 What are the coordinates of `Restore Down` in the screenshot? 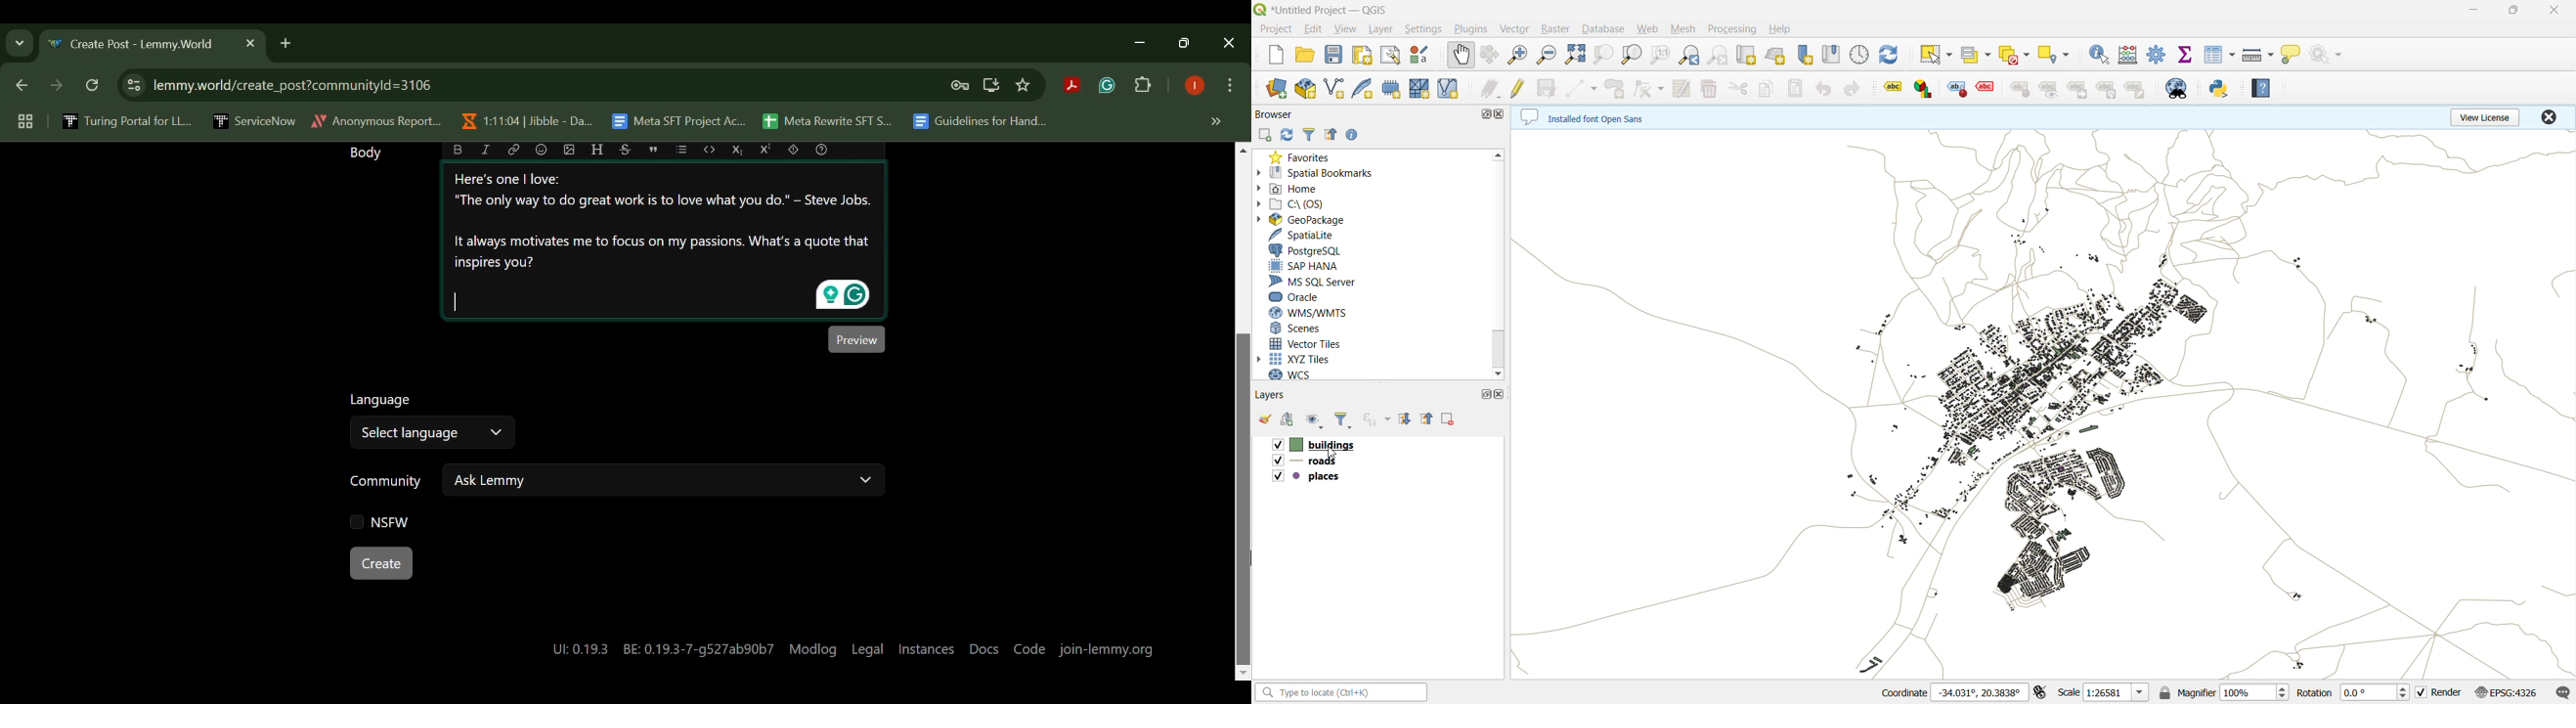 It's located at (1144, 42).